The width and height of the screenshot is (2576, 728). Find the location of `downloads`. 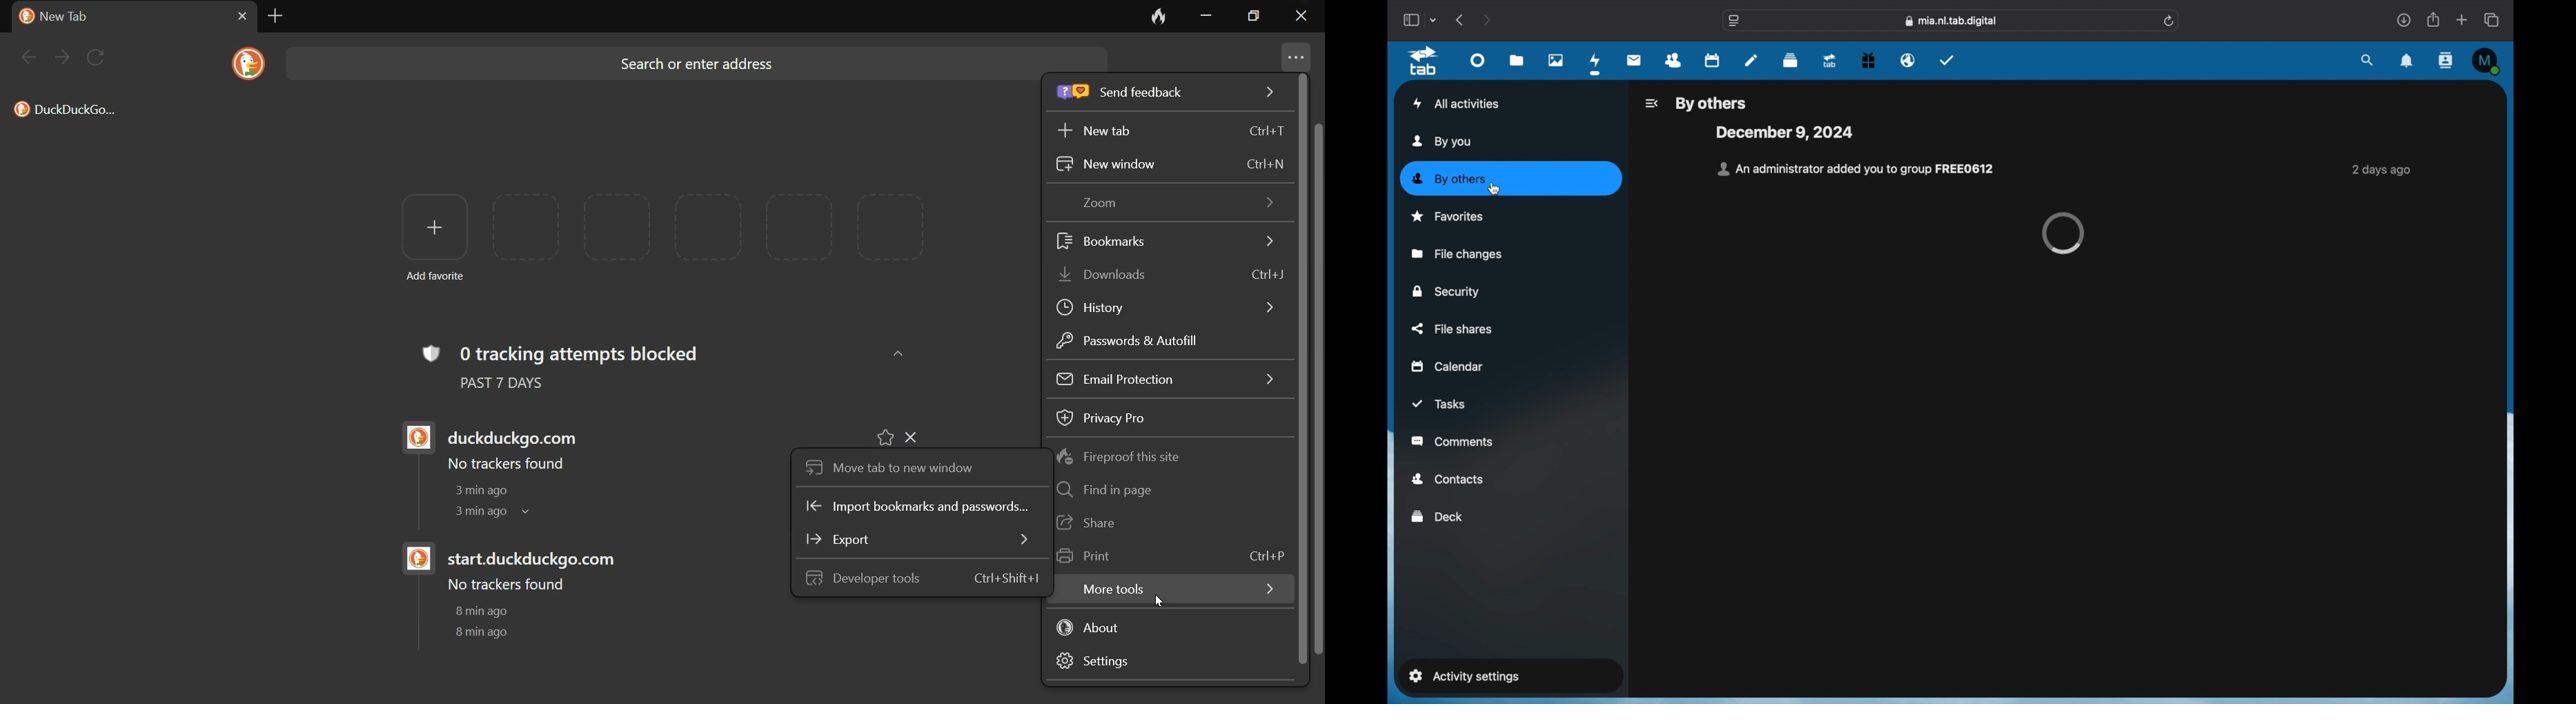

downloads is located at coordinates (2404, 20).